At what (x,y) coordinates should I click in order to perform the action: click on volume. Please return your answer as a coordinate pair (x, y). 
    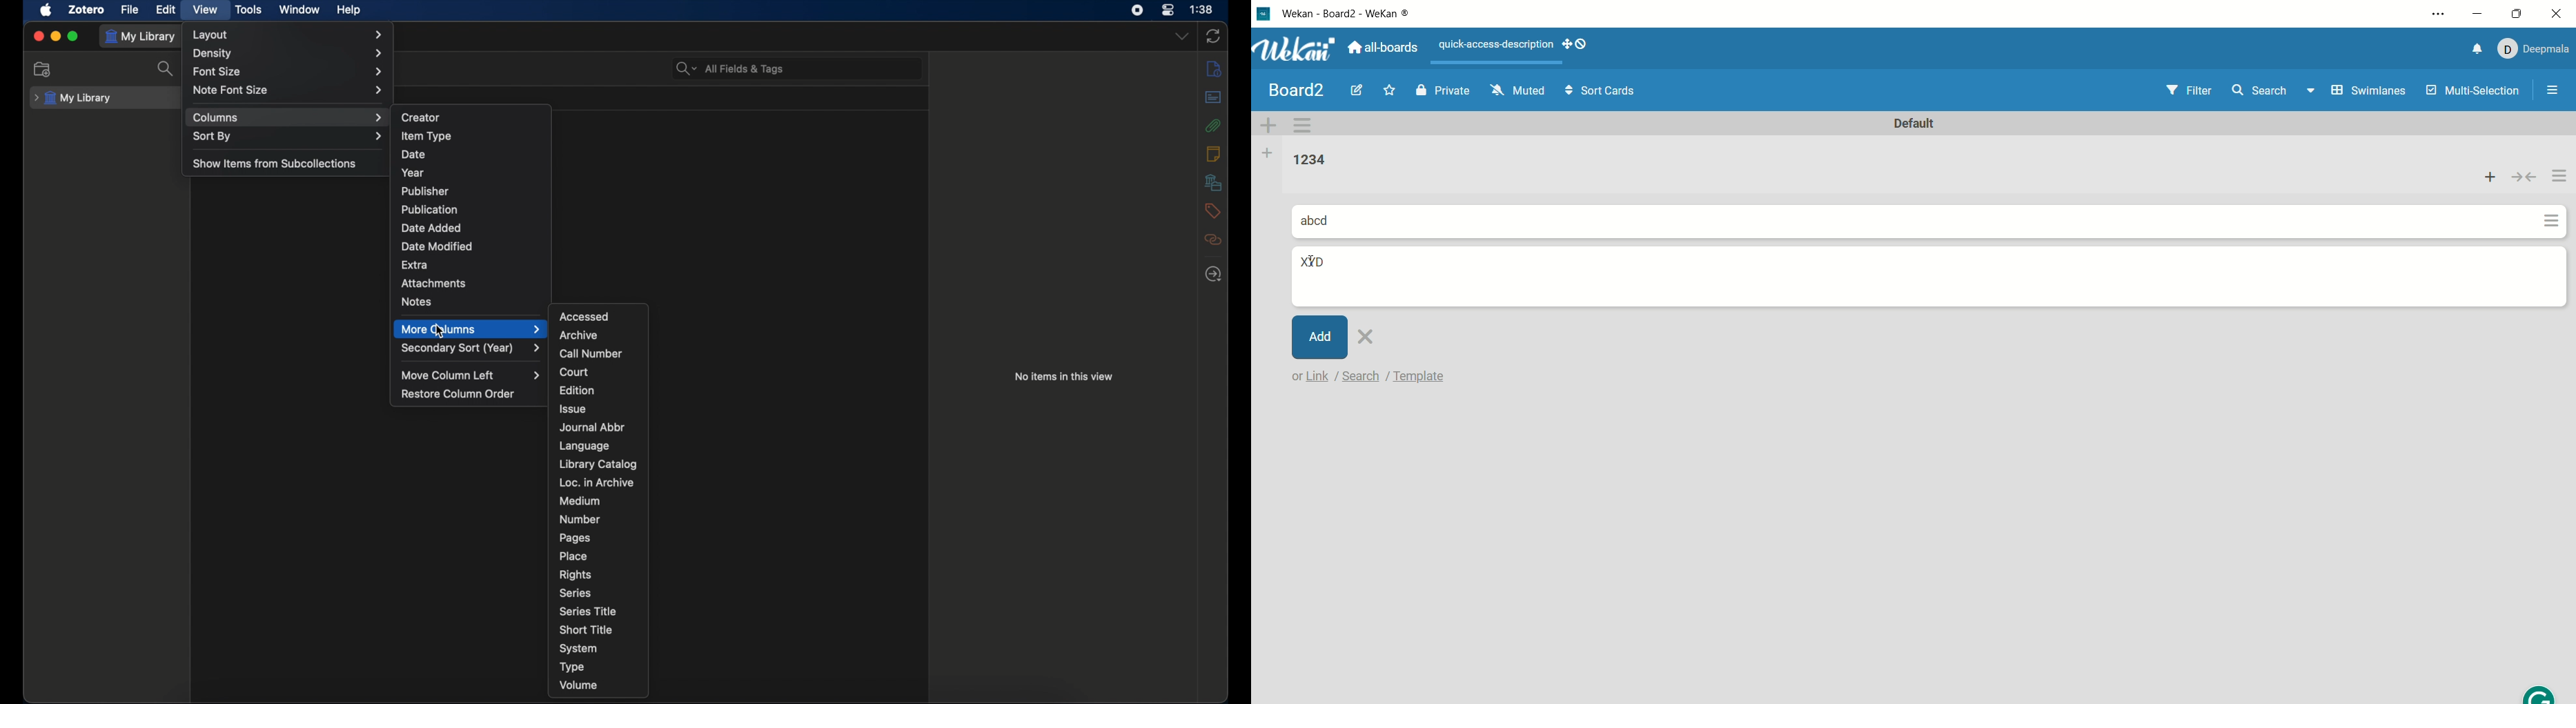
    Looking at the image, I should click on (580, 685).